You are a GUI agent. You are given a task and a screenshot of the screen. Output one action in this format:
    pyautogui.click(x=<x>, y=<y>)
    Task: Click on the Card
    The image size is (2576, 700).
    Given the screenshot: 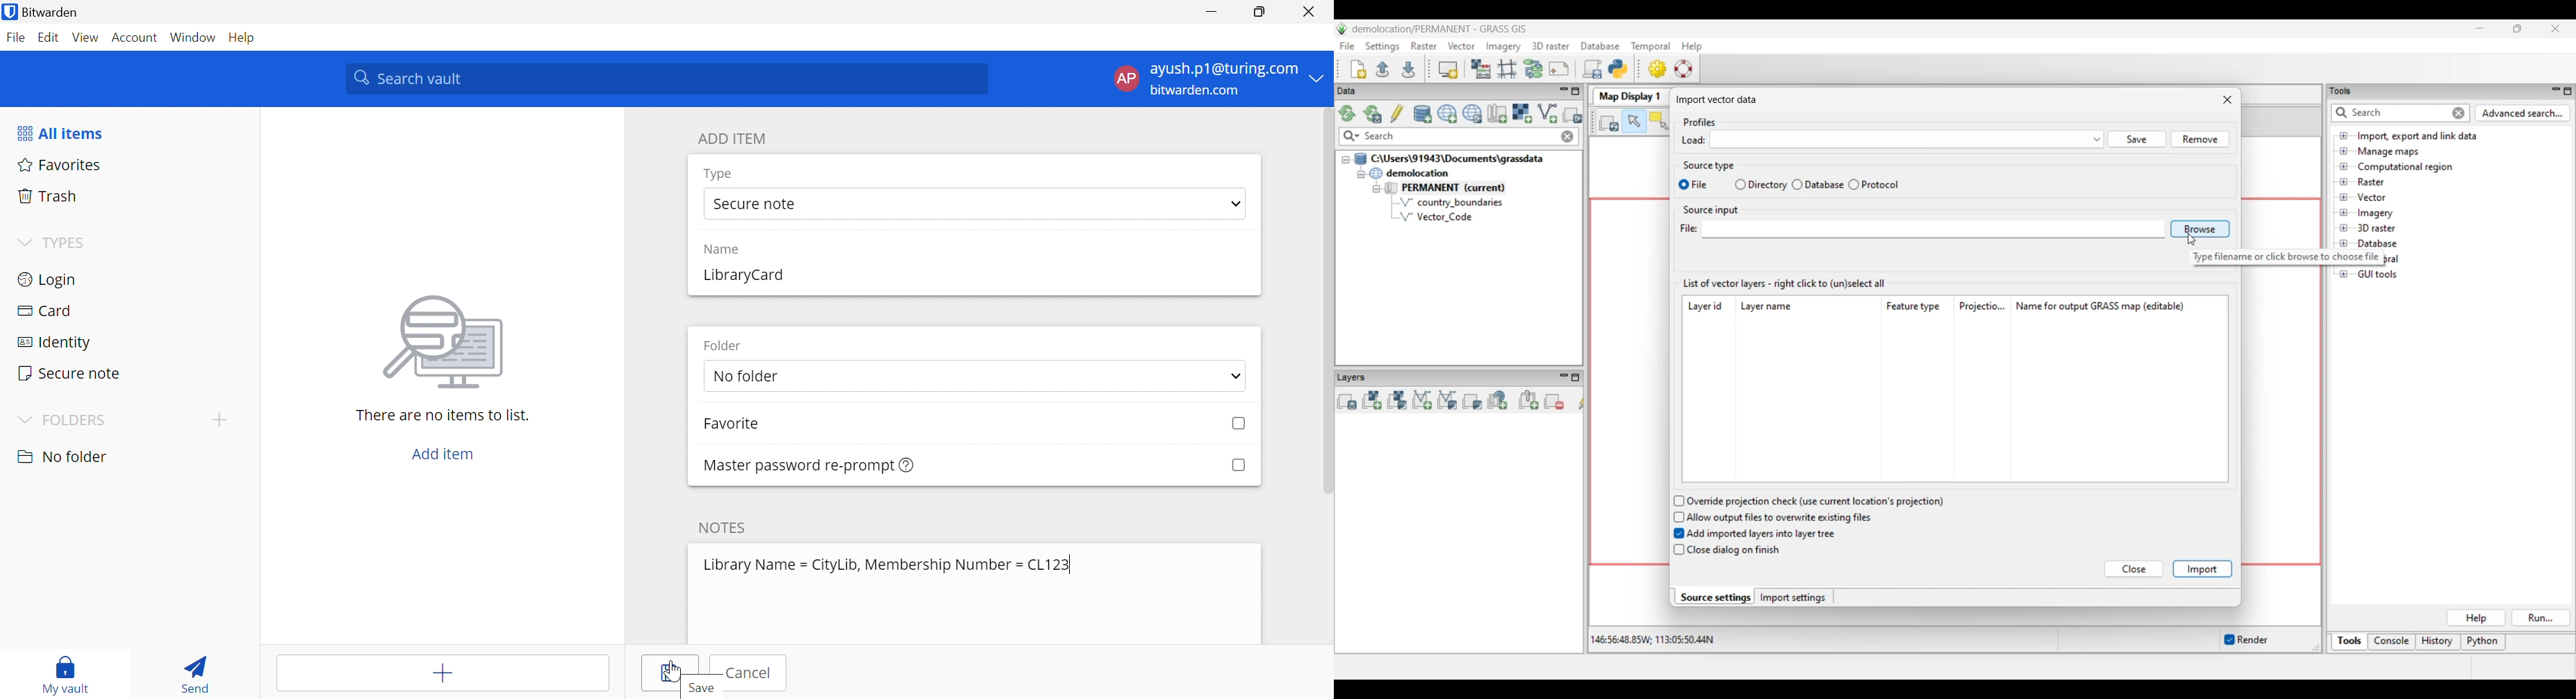 What is the action you would take?
    pyautogui.click(x=124, y=308)
    